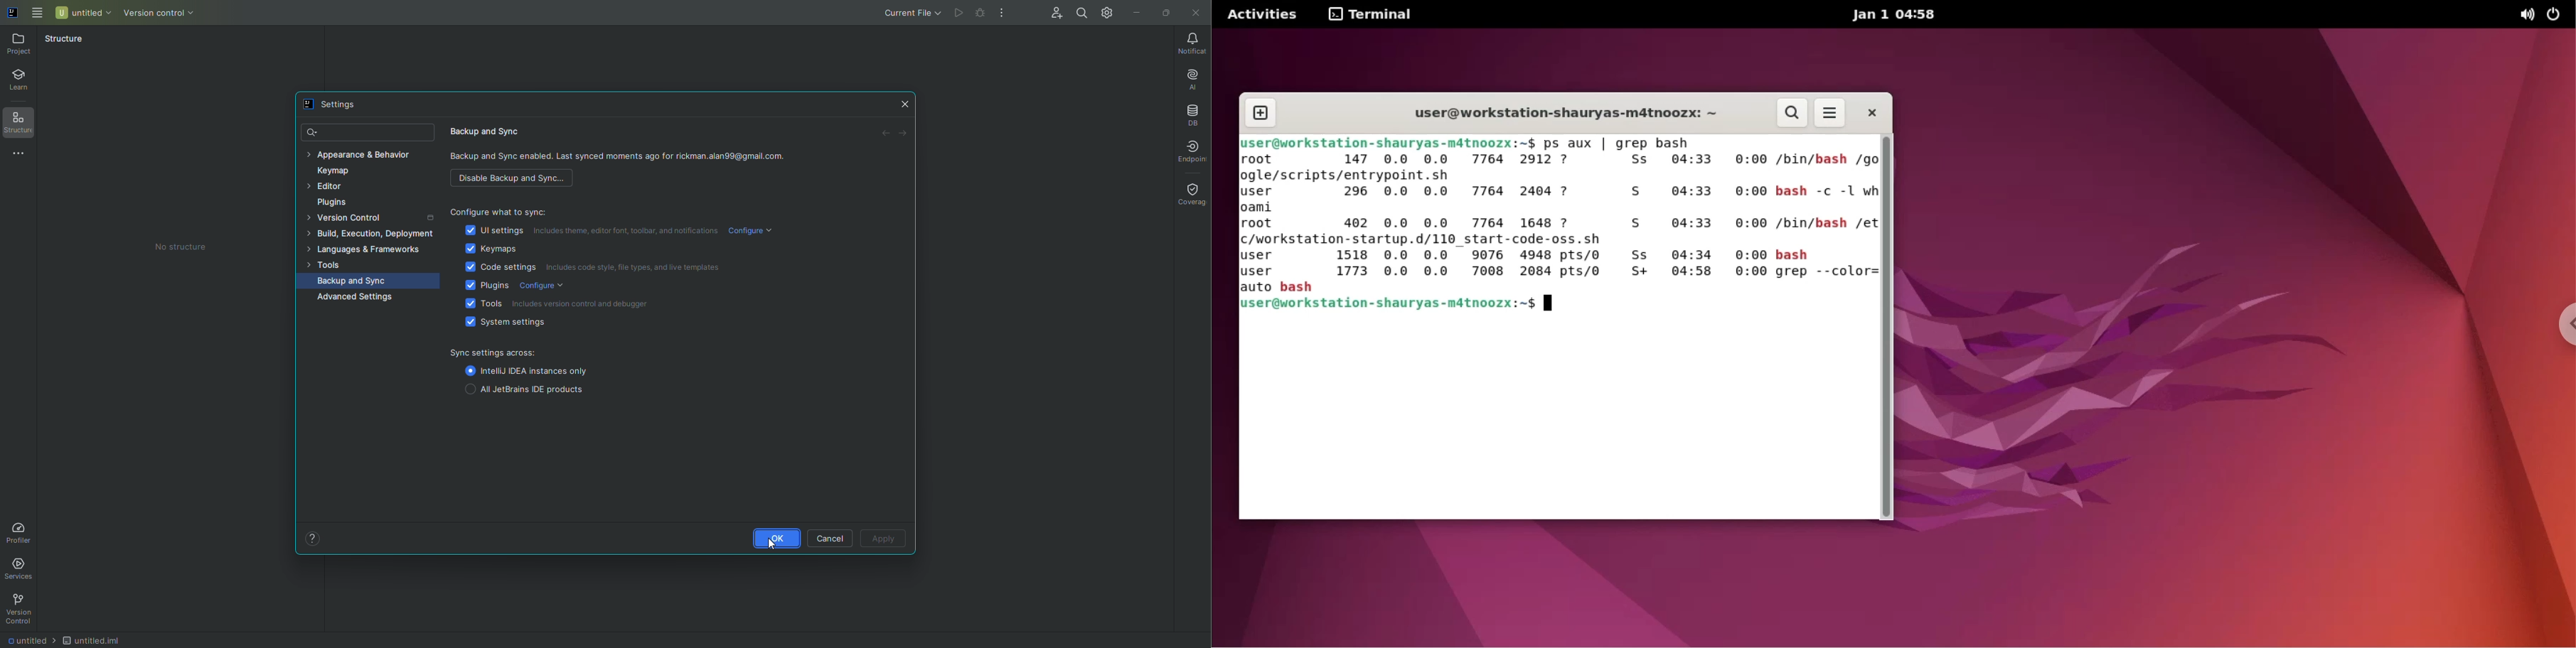 This screenshot has width=2576, height=672. What do you see at coordinates (1548, 238) in the screenshot?
I see `user 296 0.0 0.9 7764 2404 7 Ss 04:33 0:00 bash -c -1l whoamiroot 402 0.0 0.0 7764 1648 ? S 04:33 0:00 /bin/bash /etc/workstation-startup.d/110_start-code-oss.shuser 1518 0.6 0.0 9076 4948 pts/0 Ss 04:34 0:00 bashuser 1773 0.0 0.0 7008 2084 pts/e S+ 04:58 0:00 grep --color= auto bash` at bounding box center [1548, 238].